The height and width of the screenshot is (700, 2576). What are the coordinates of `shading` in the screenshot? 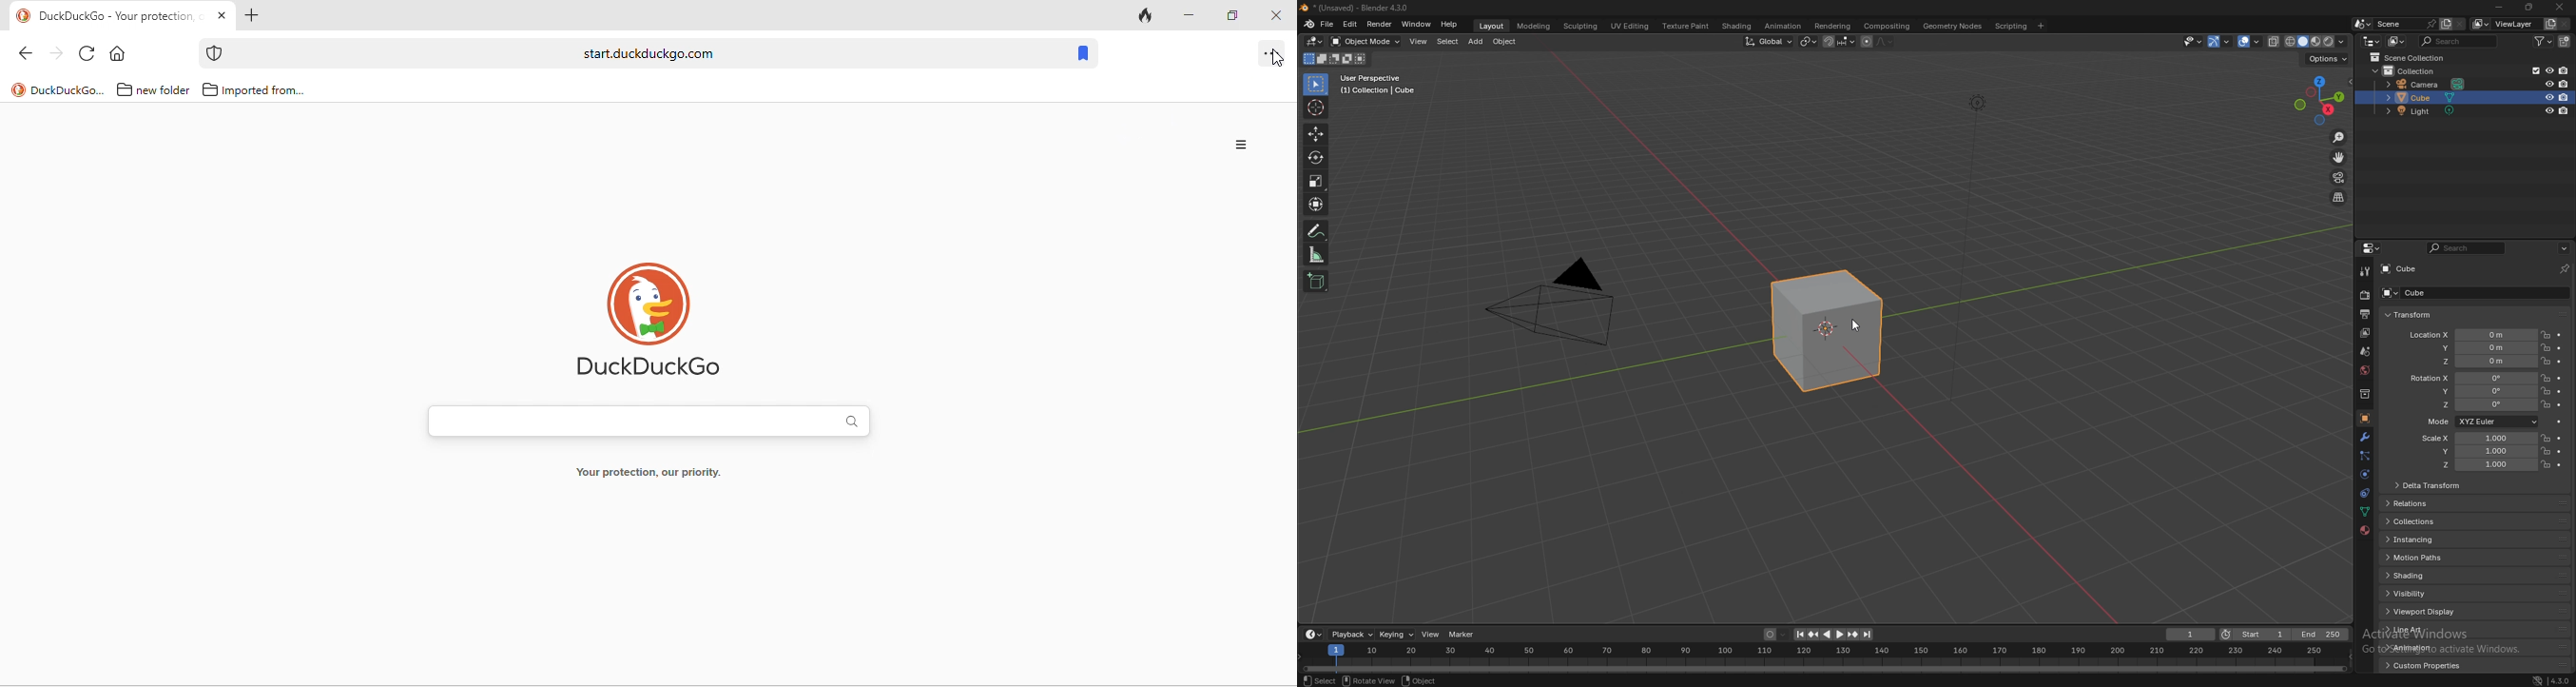 It's located at (1738, 27).